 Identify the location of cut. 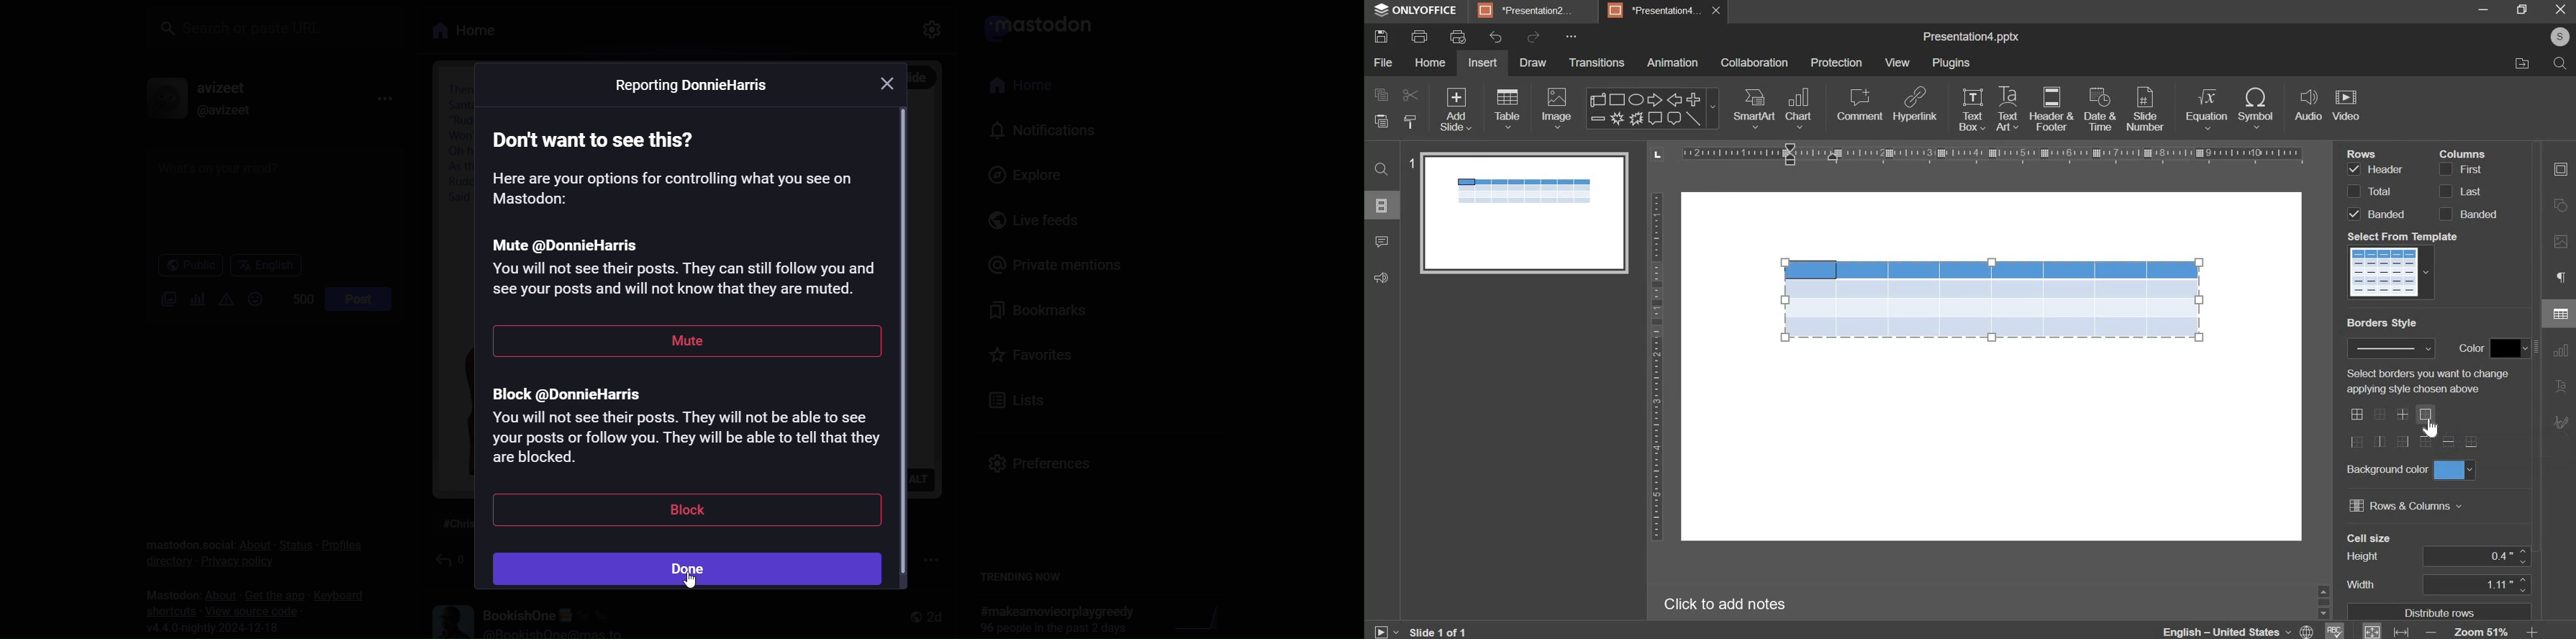
(1408, 96).